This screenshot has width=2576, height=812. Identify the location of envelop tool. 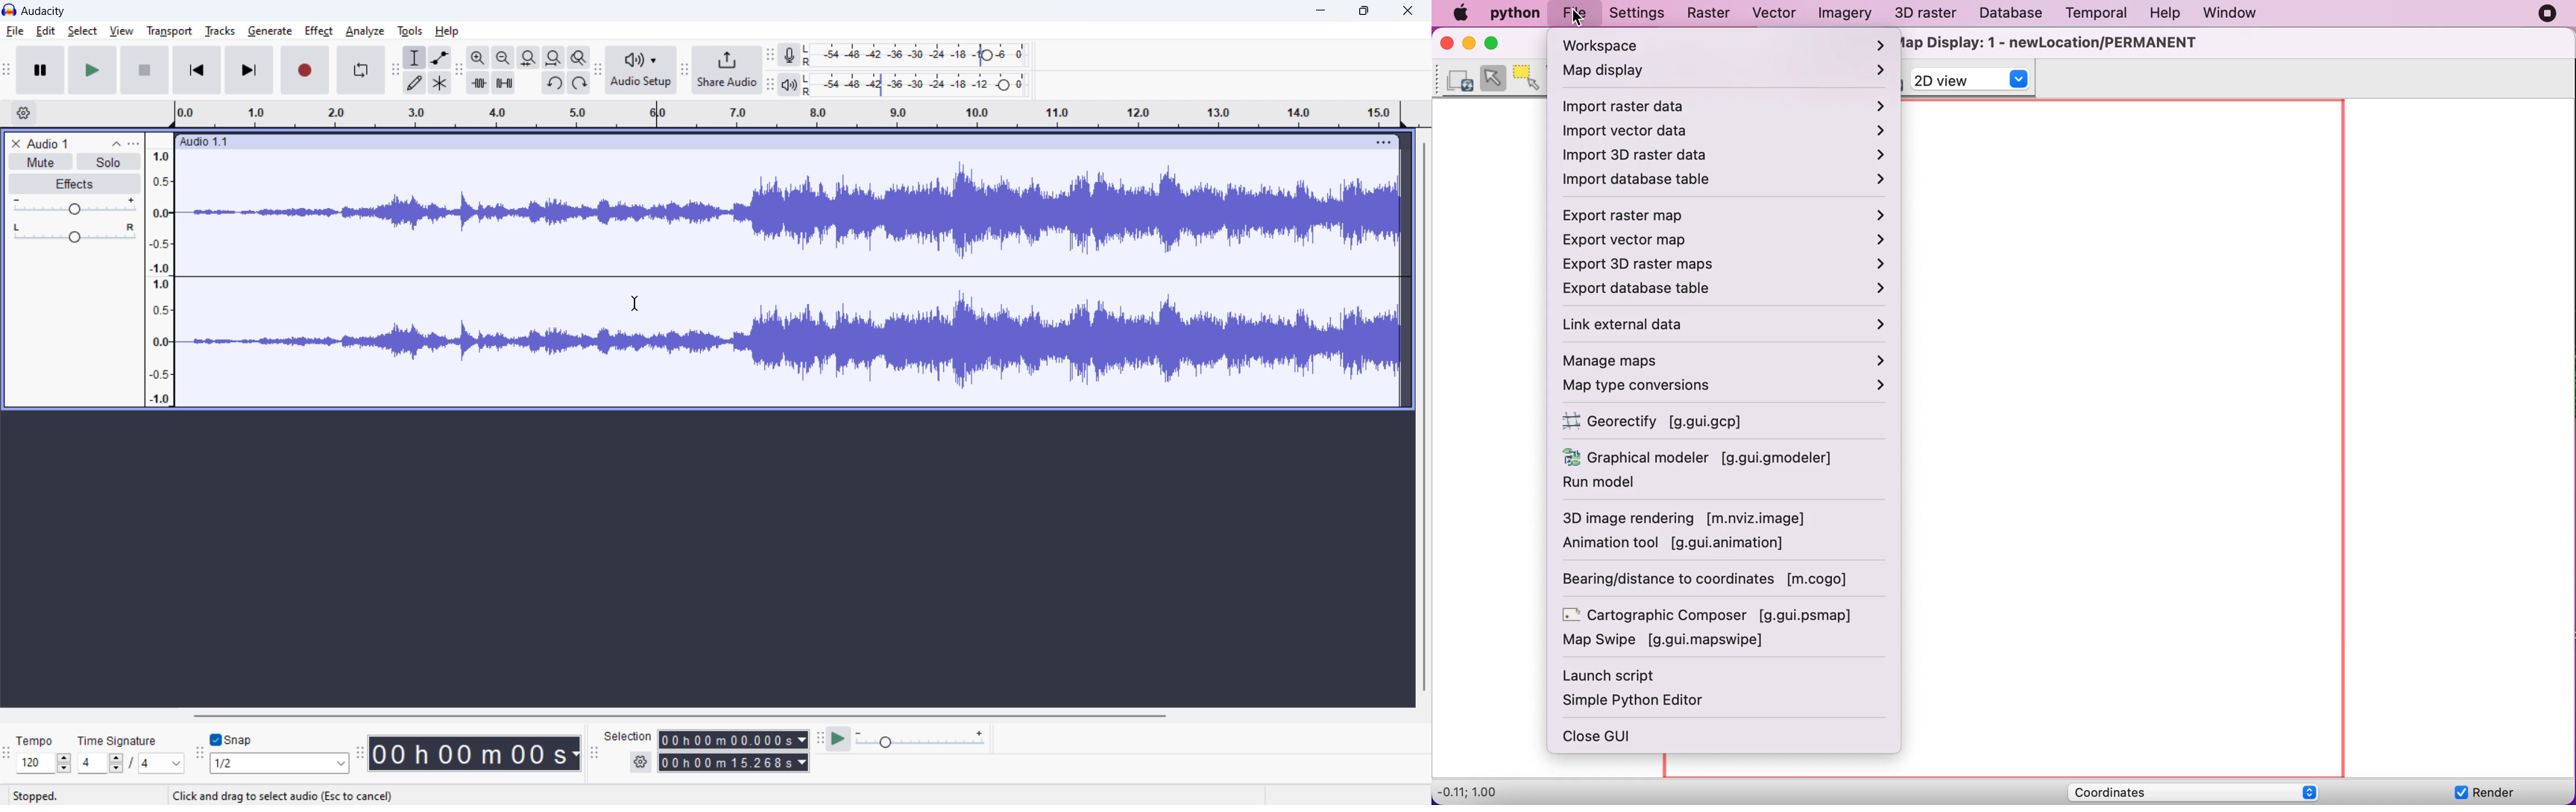
(439, 57).